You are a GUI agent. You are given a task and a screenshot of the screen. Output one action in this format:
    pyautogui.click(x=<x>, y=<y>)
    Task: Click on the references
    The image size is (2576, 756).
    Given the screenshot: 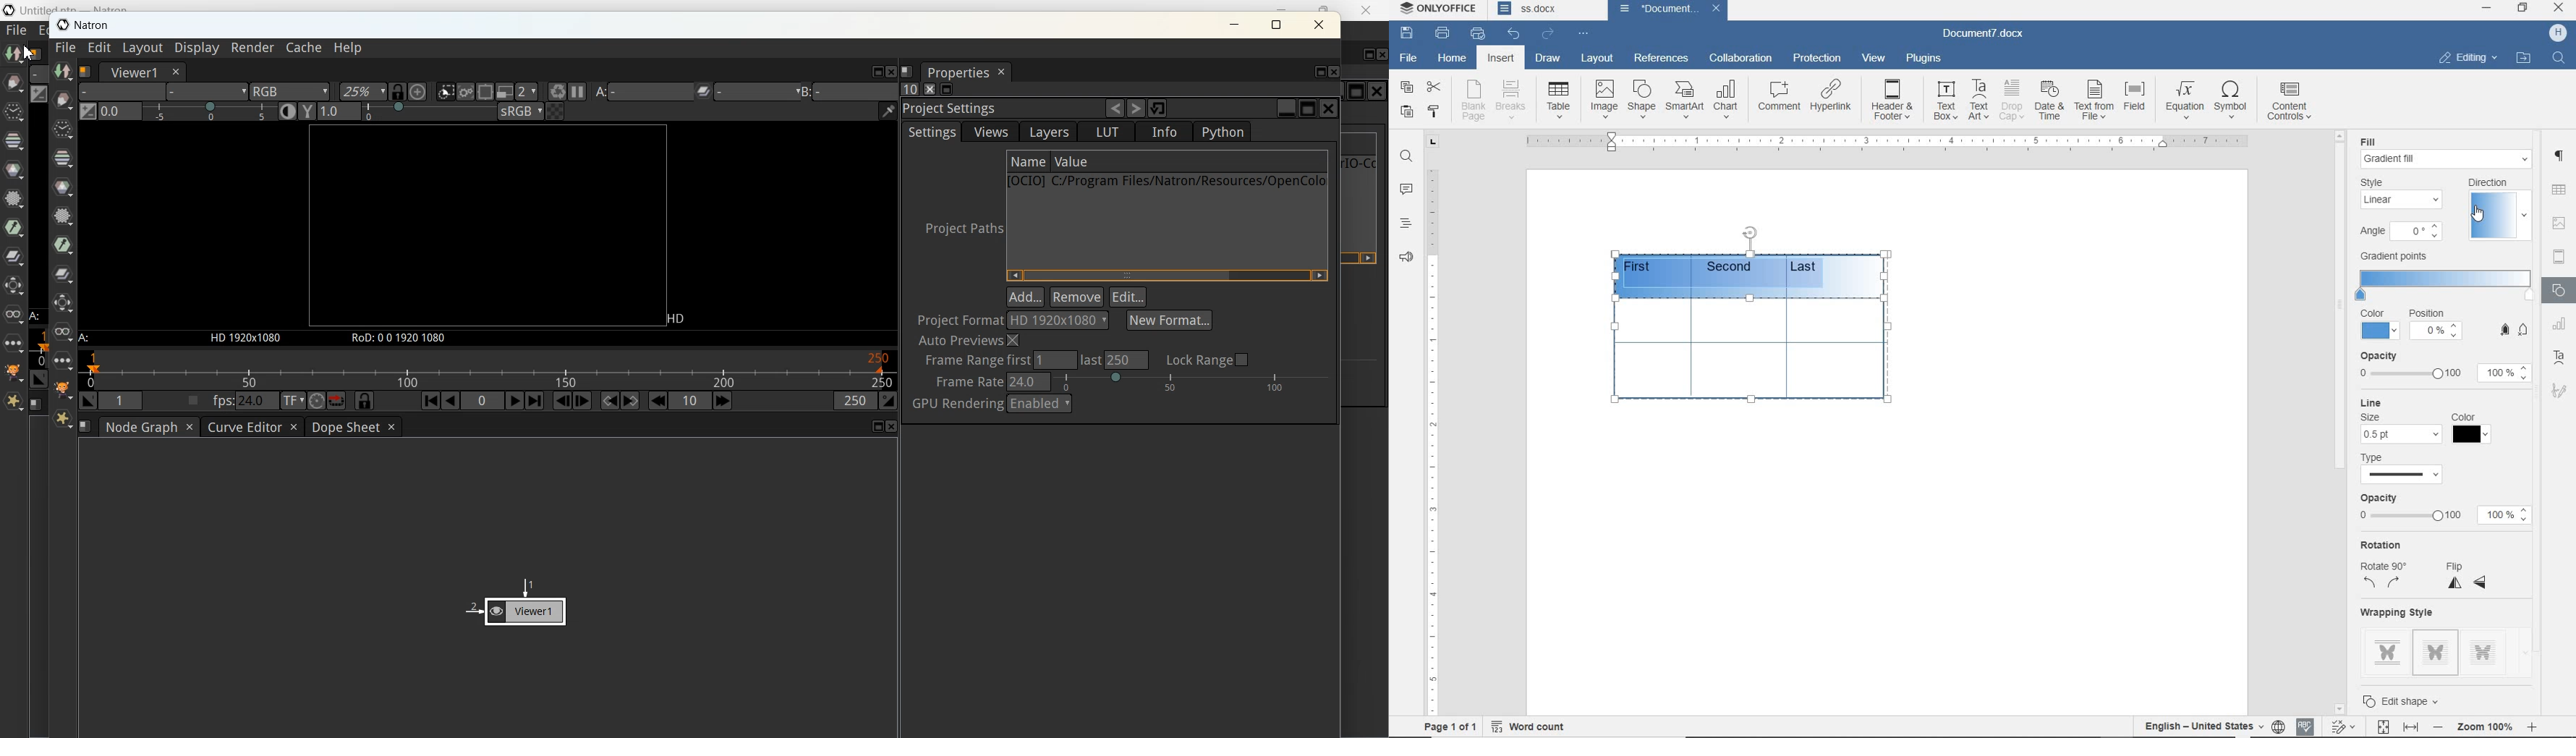 What is the action you would take?
    pyautogui.click(x=1661, y=56)
    